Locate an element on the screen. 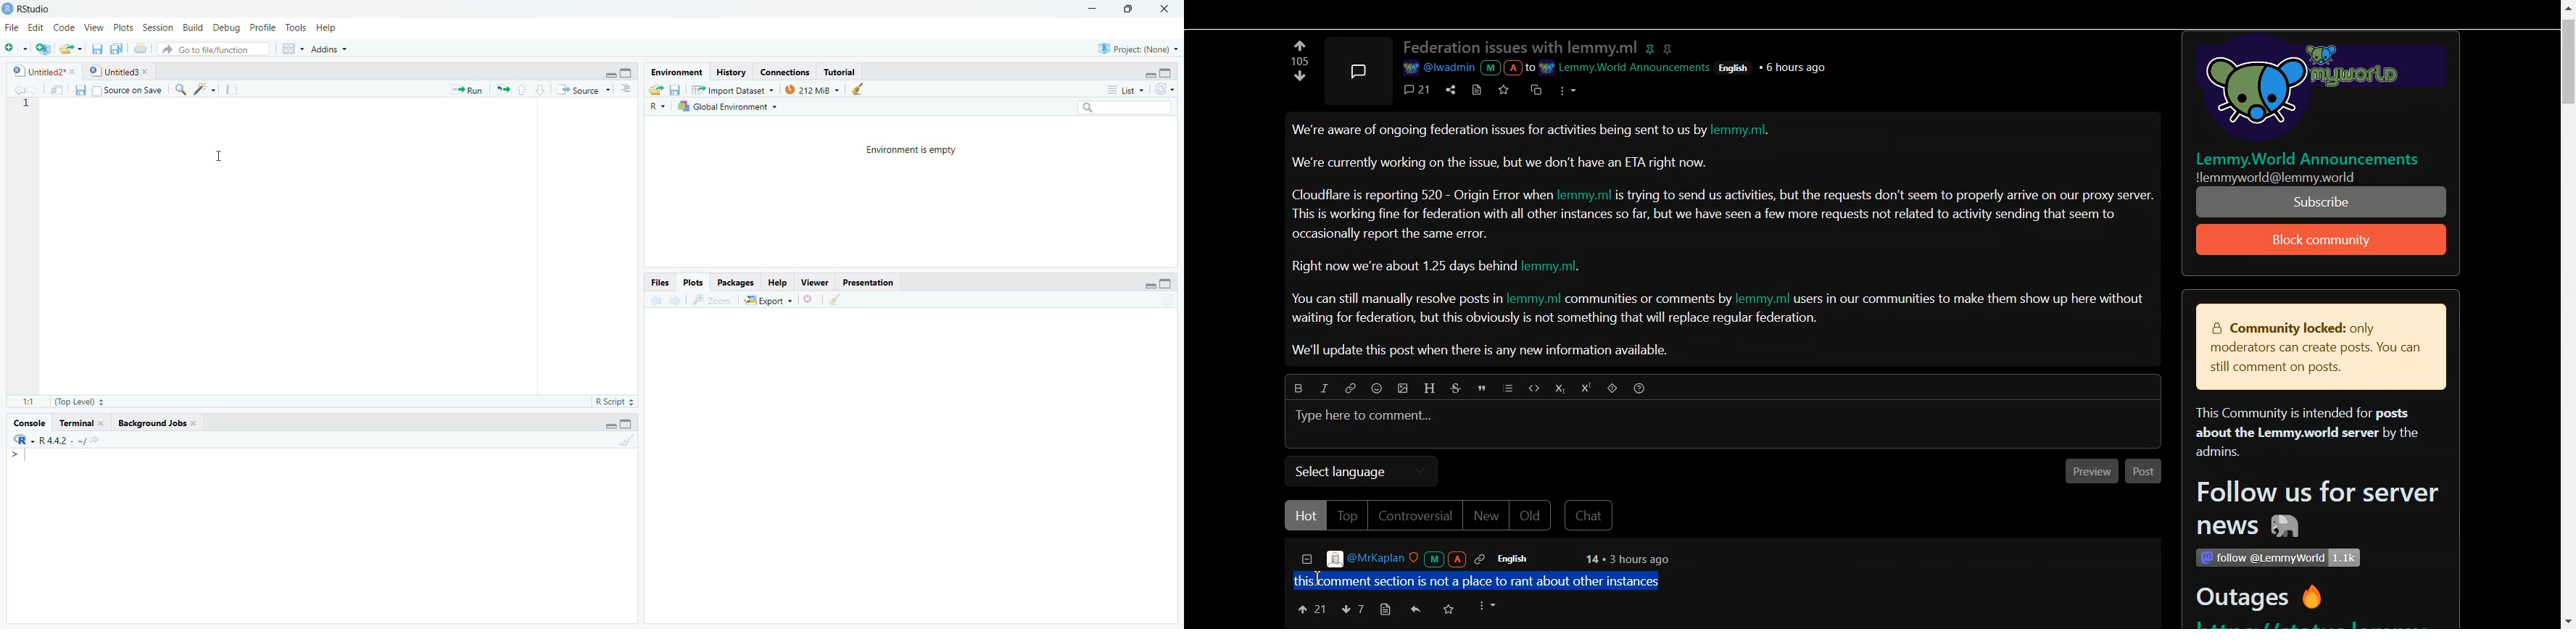 This screenshot has height=644, width=2576. 14 + 3 hours ago is located at coordinates (1625, 560).